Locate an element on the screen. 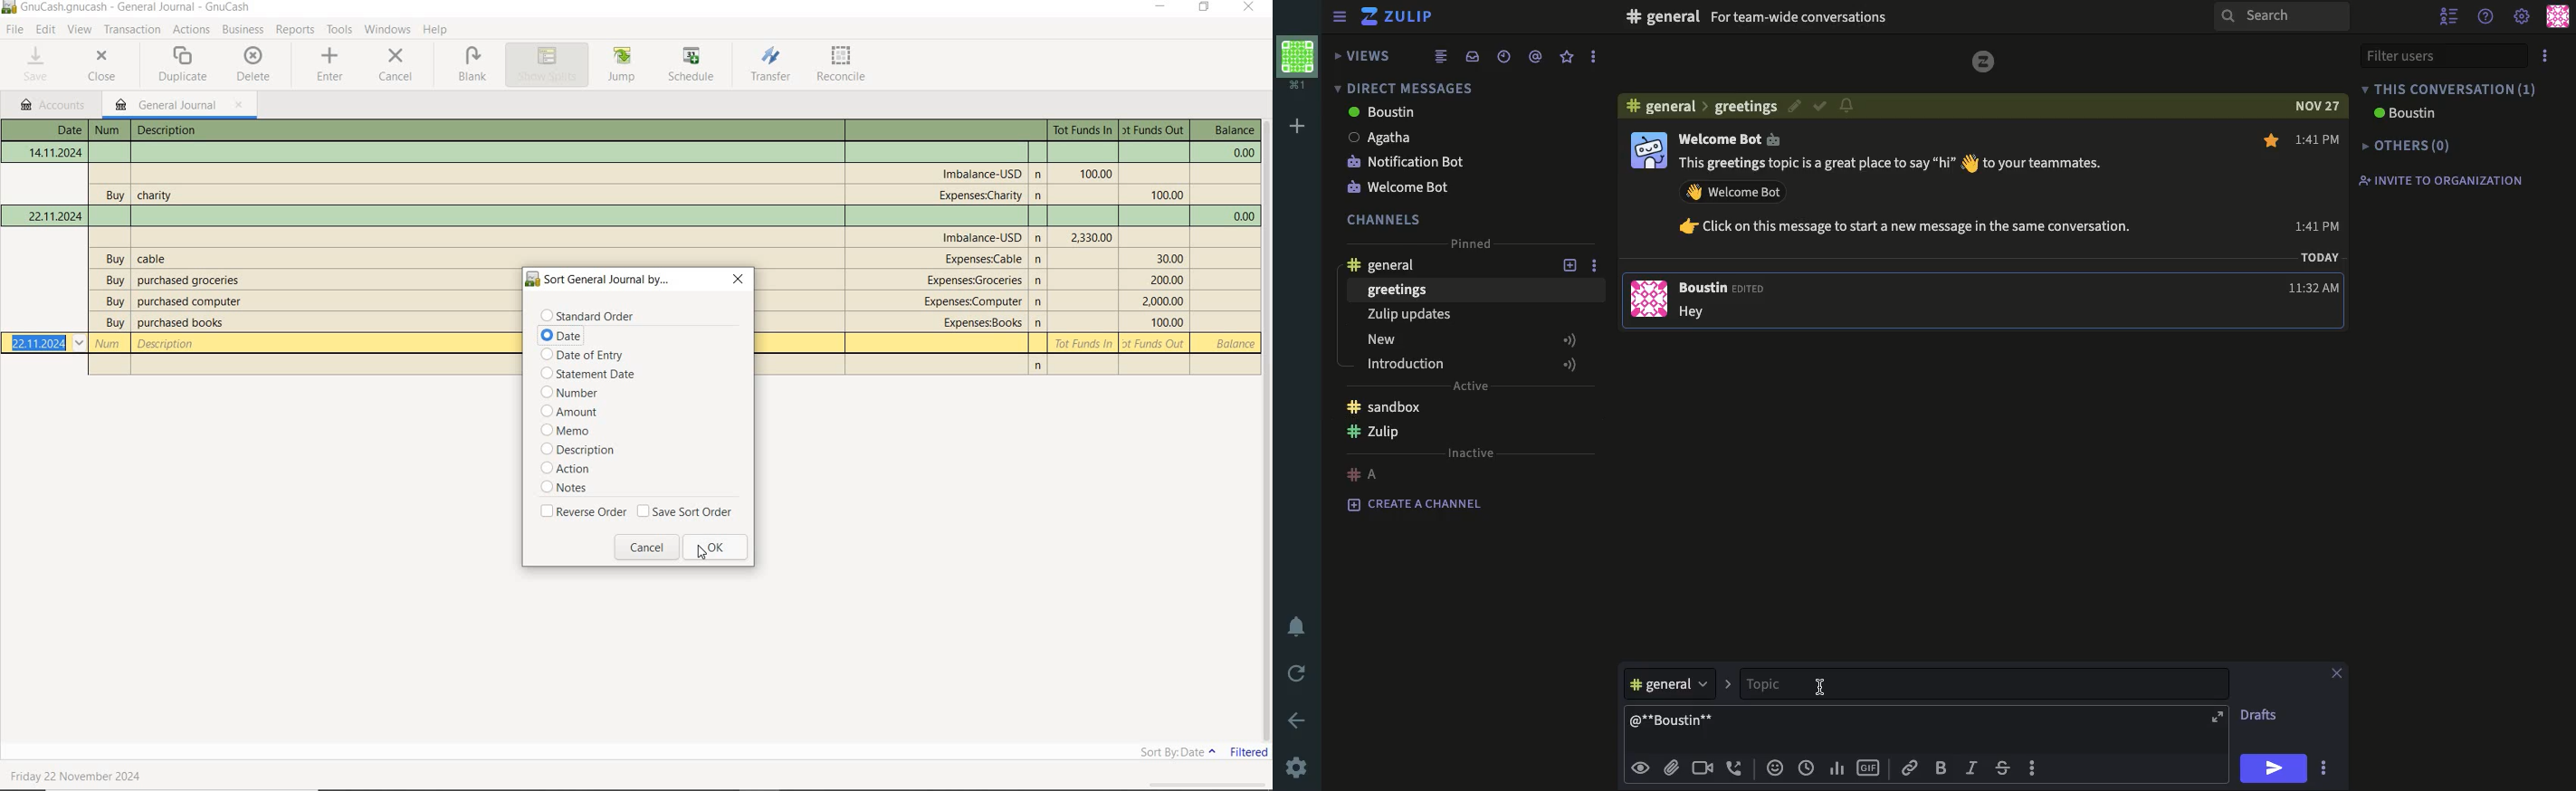  @**boustin** is located at coordinates (1674, 720).